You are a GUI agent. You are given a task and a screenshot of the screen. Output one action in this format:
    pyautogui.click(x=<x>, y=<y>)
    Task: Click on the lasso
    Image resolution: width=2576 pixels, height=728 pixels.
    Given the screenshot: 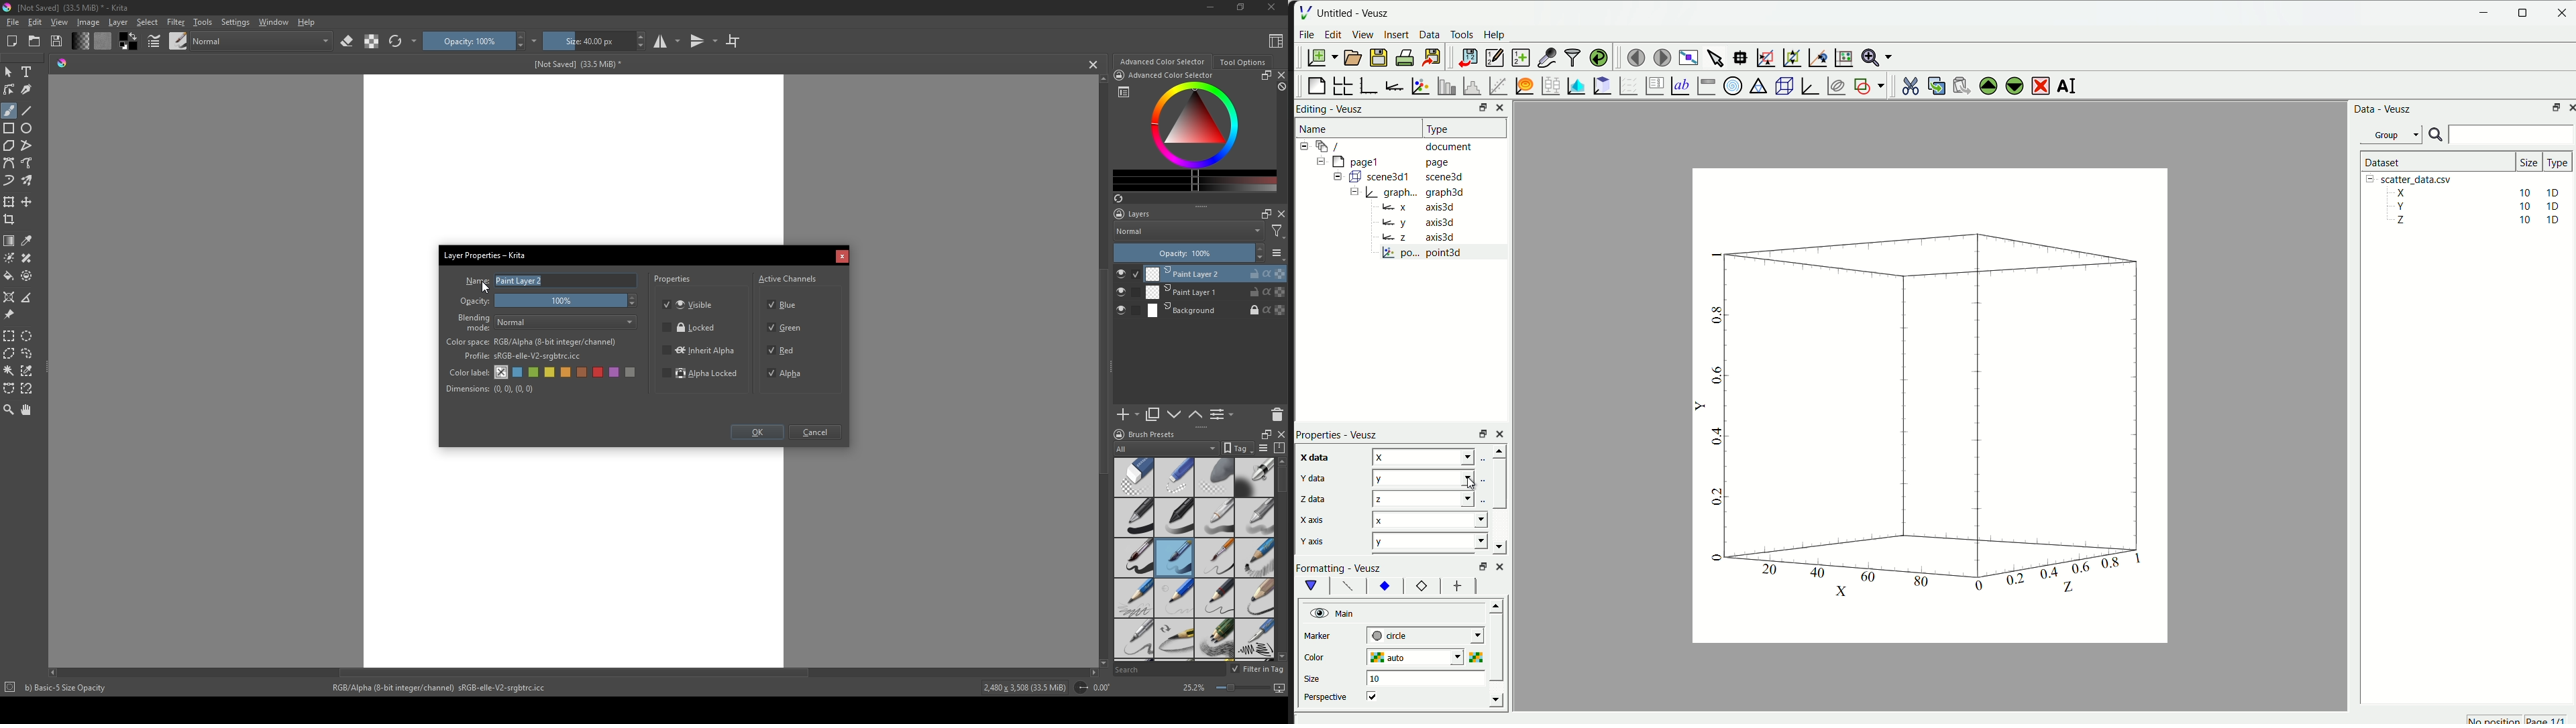 What is the action you would take?
    pyautogui.click(x=28, y=353)
    